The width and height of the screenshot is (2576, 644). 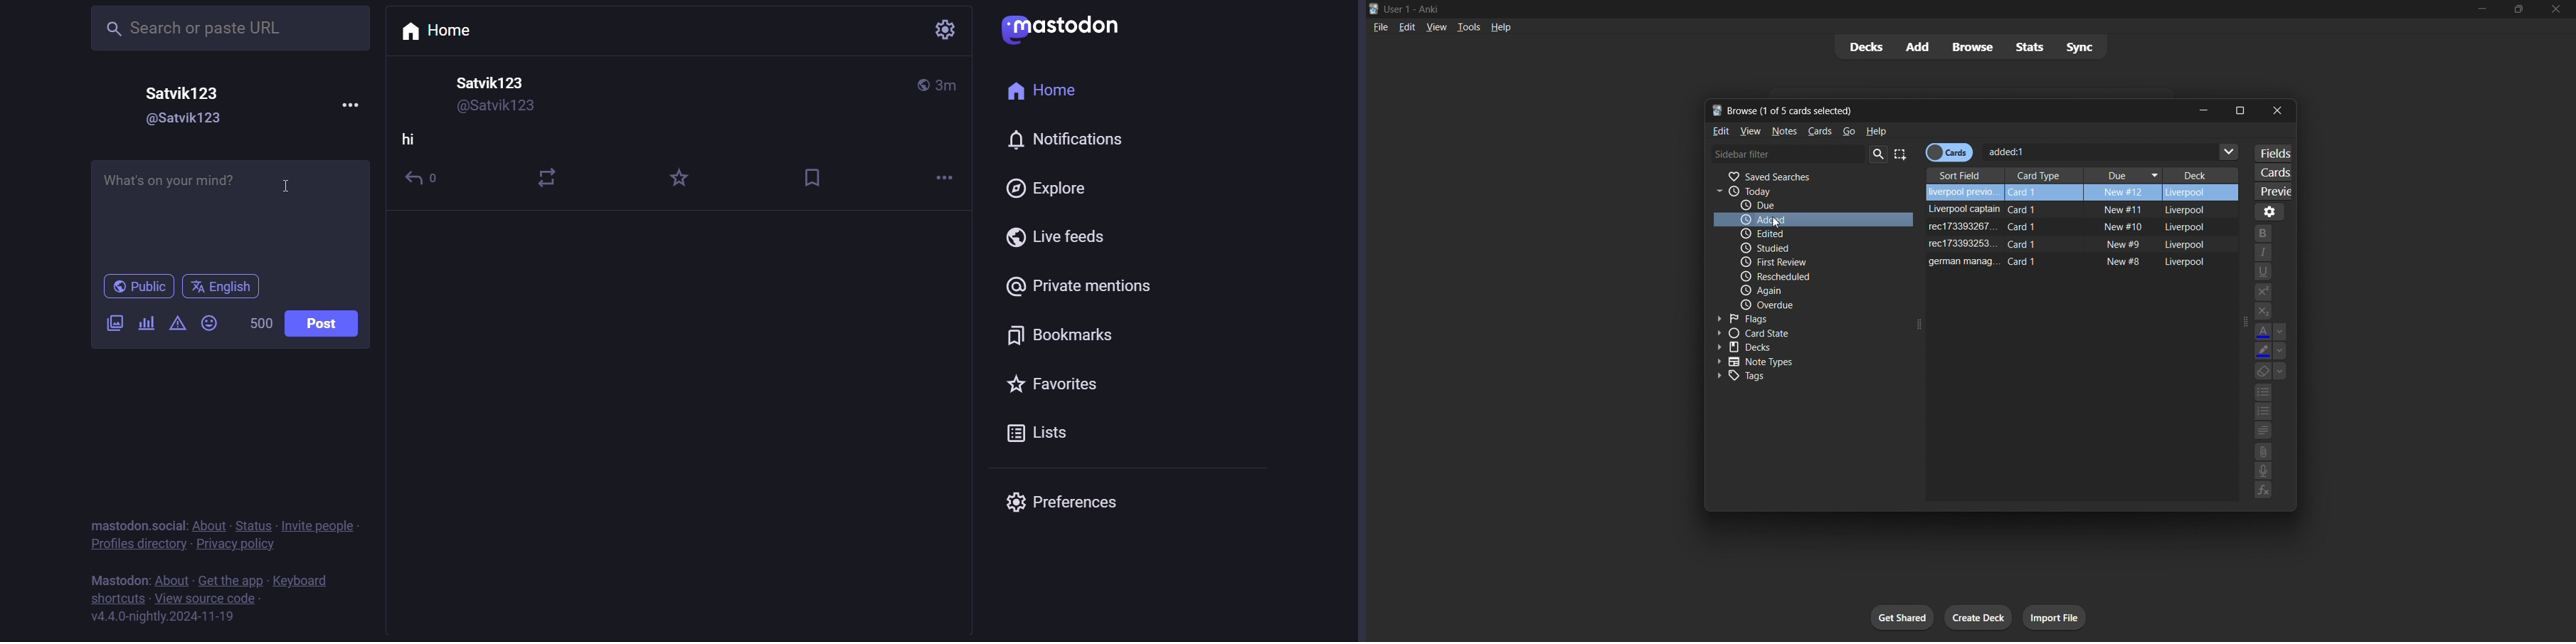 I want to click on text, so click(x=120, y=525).